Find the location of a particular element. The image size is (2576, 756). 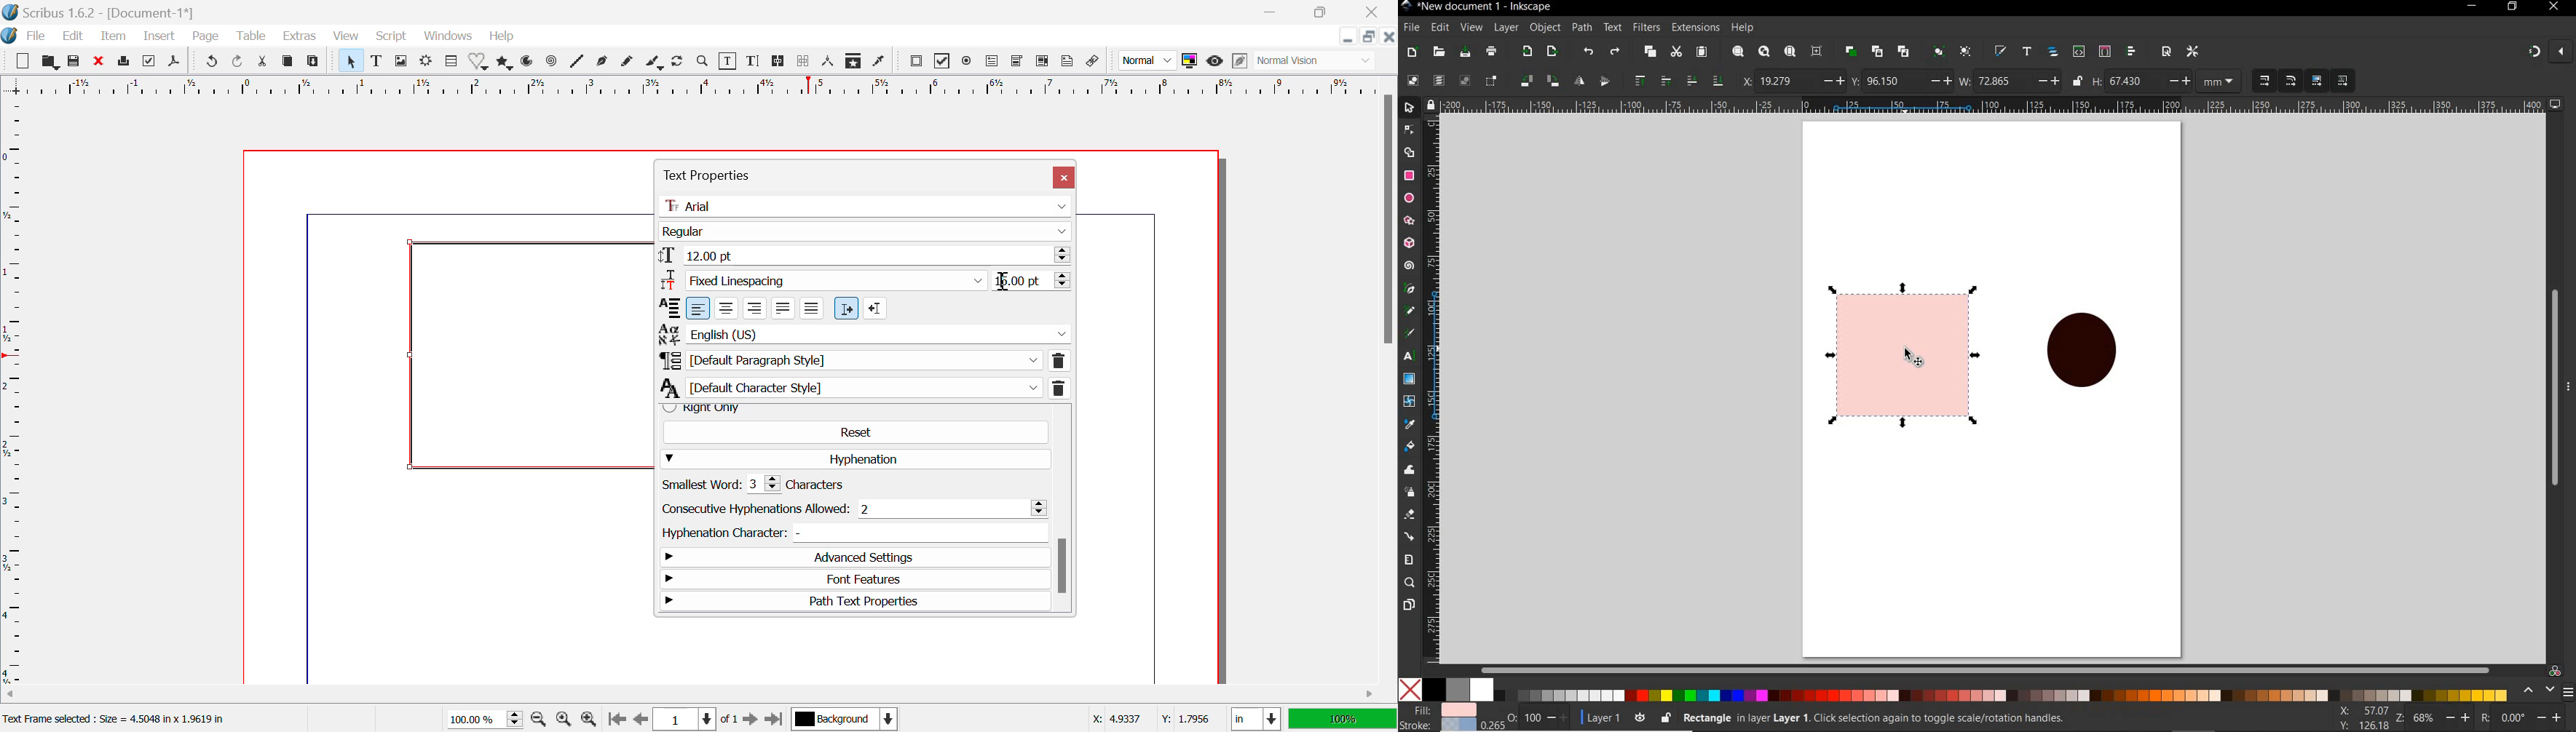

open align and distribu is located at coordinates (2131, 52).